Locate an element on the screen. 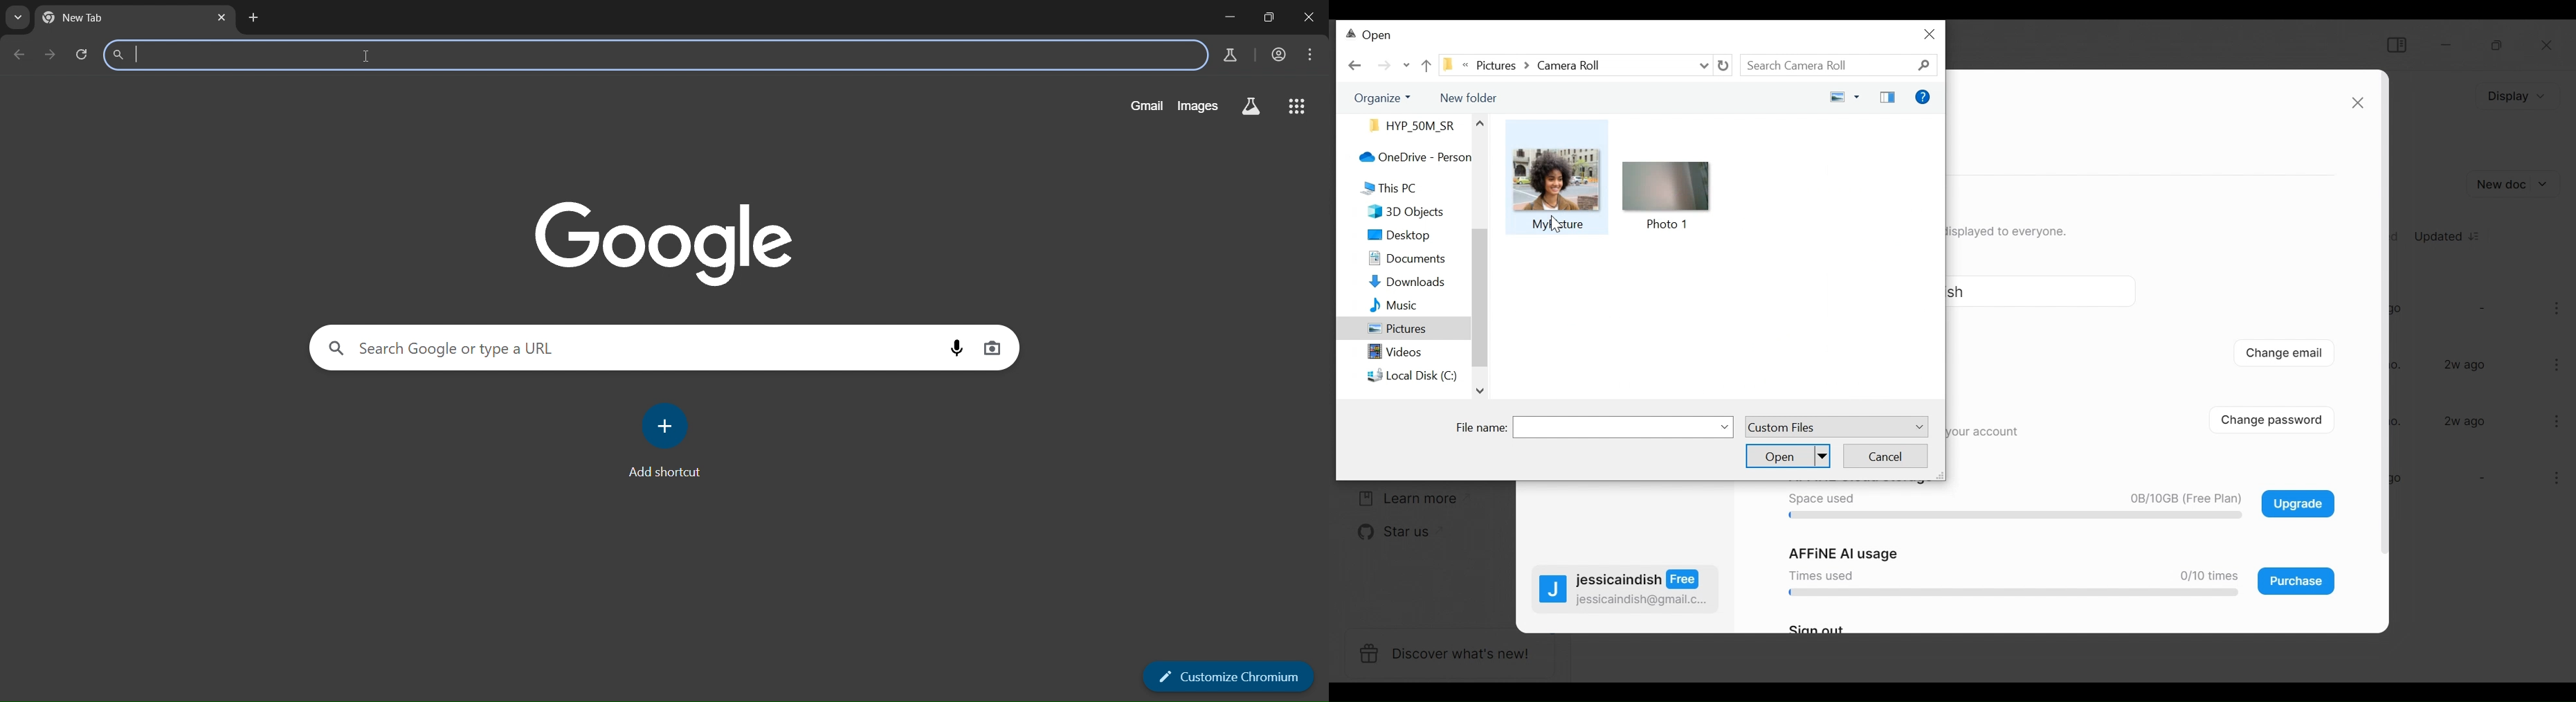 This screenshot has width=2576, height=728. current tab is located at coordinates (116, 19).